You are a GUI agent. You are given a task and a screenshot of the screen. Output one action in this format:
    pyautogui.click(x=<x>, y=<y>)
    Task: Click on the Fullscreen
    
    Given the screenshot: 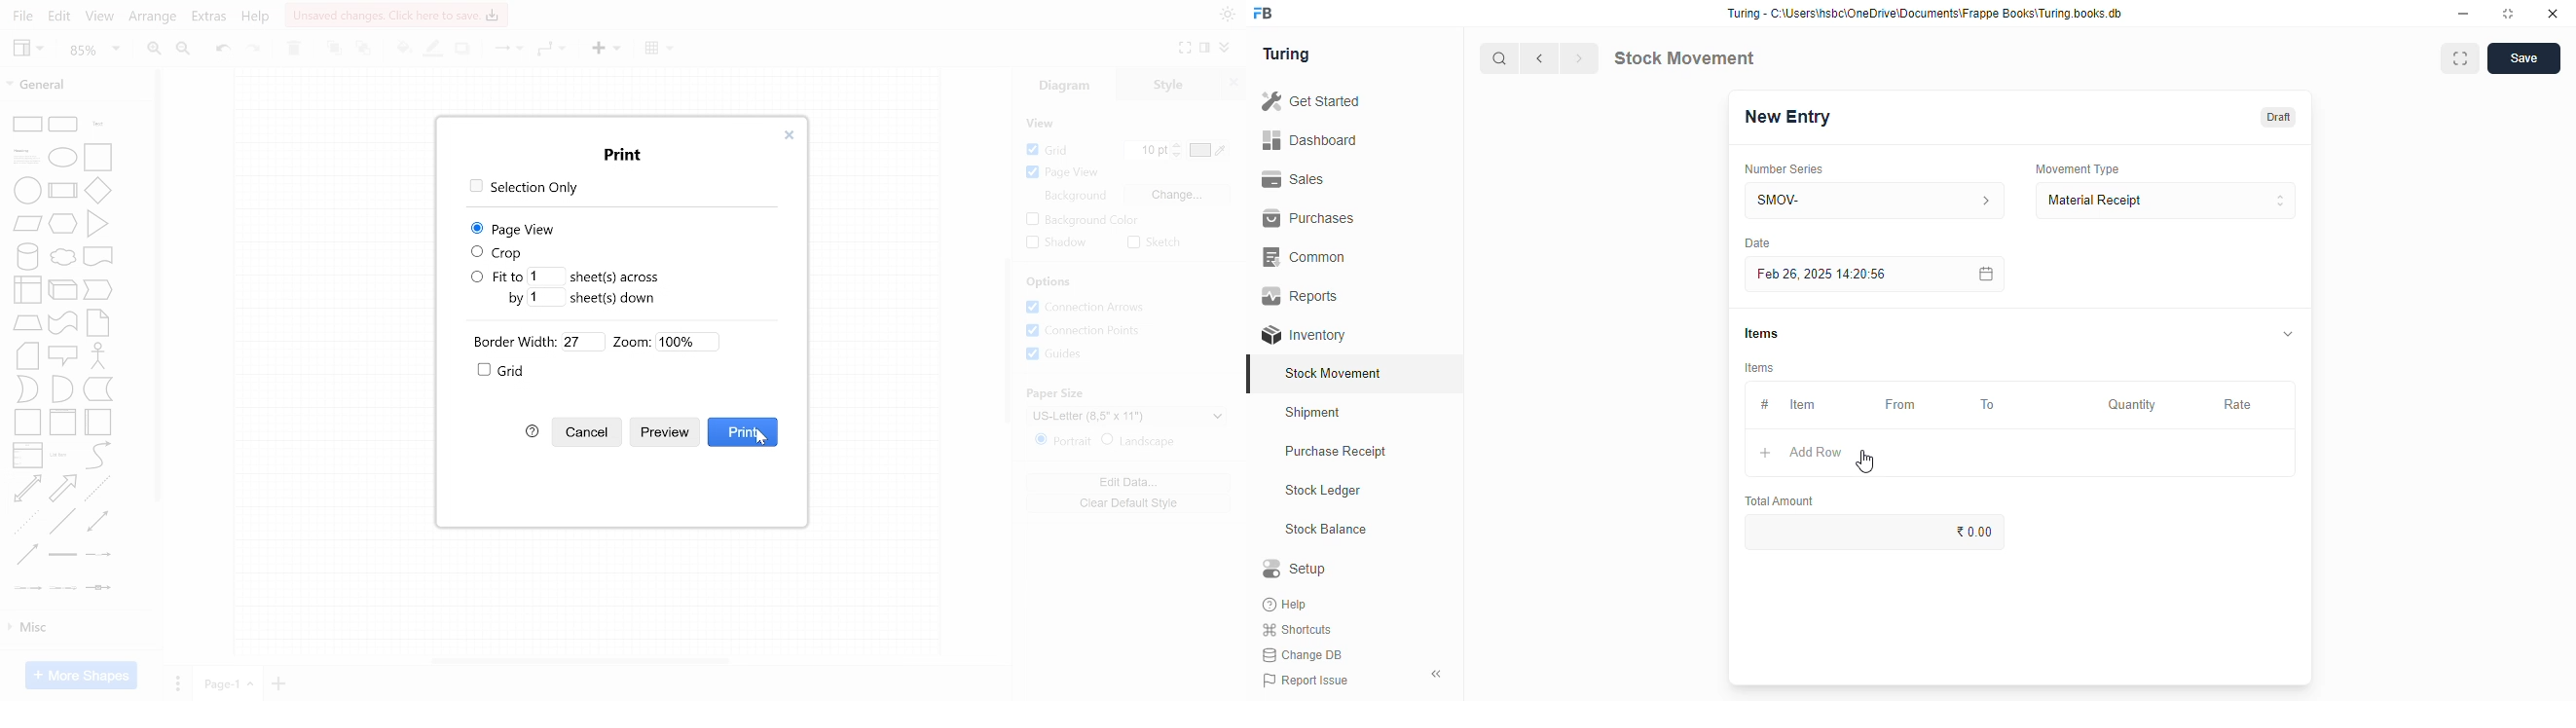 What is the action you would take?
    pyautogui.click(x=1186, y=48)
    